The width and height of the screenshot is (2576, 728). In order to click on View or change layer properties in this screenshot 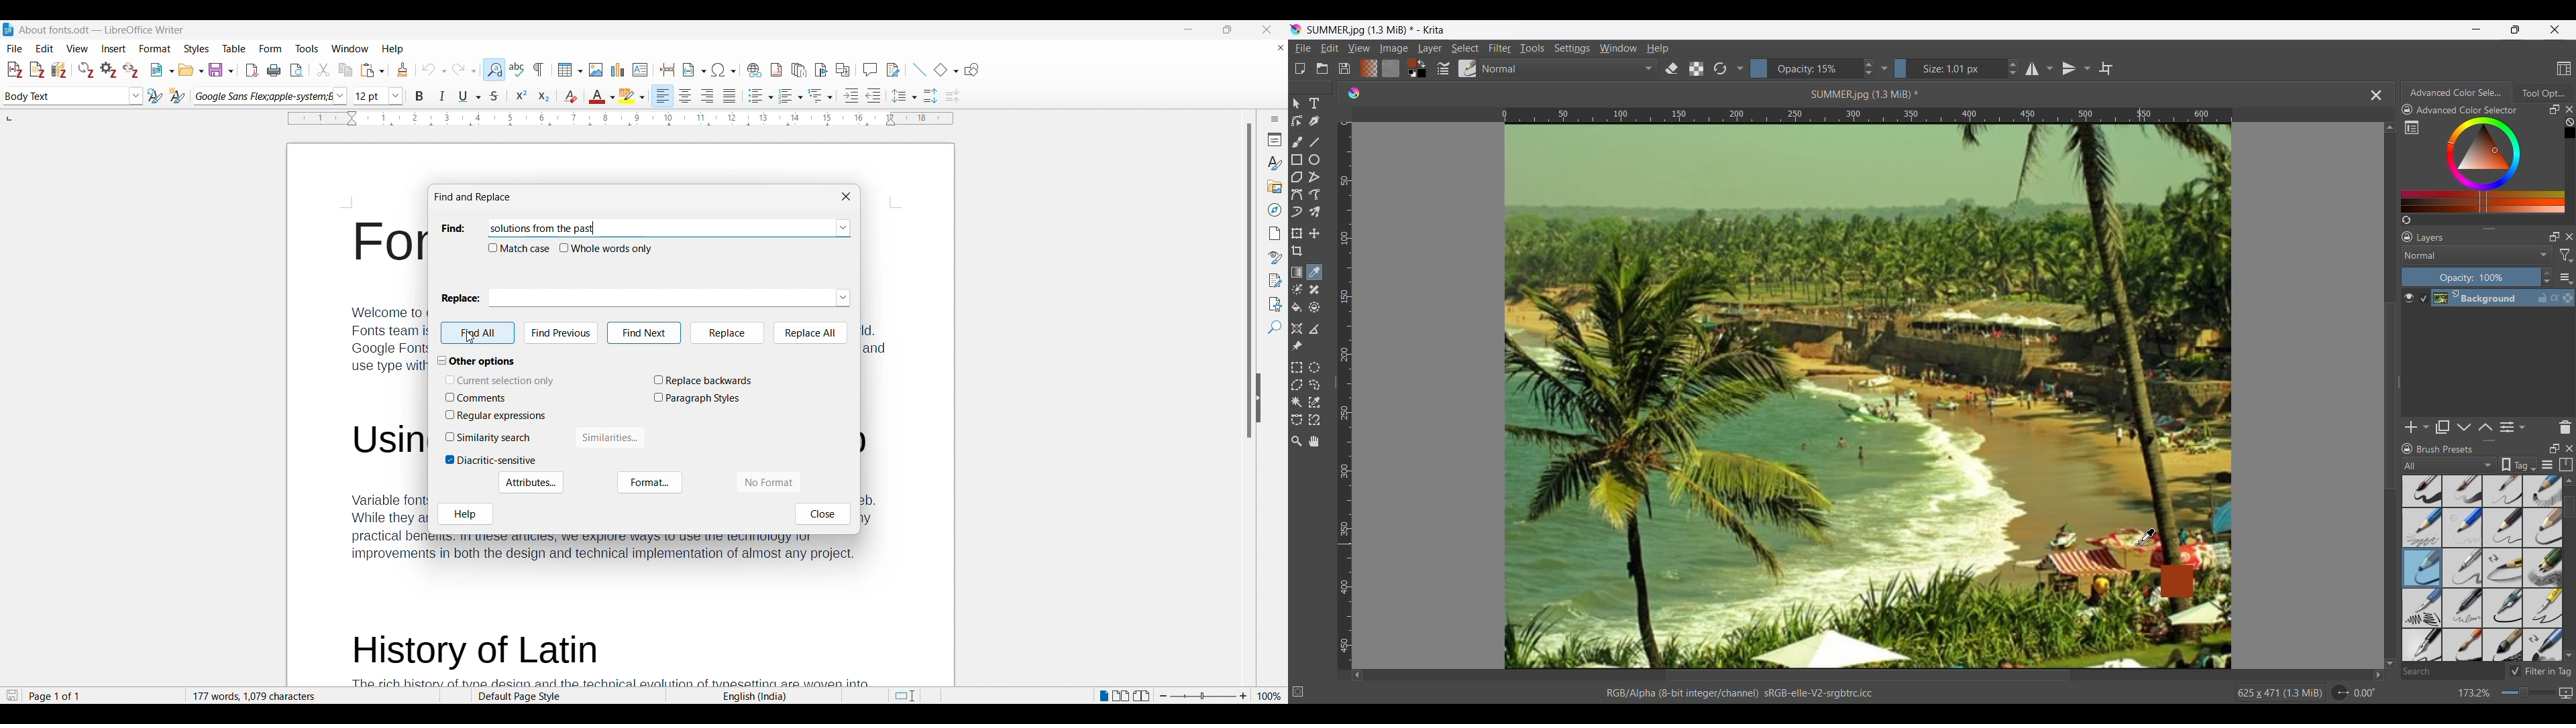, I will do `click(2507, 427)`.